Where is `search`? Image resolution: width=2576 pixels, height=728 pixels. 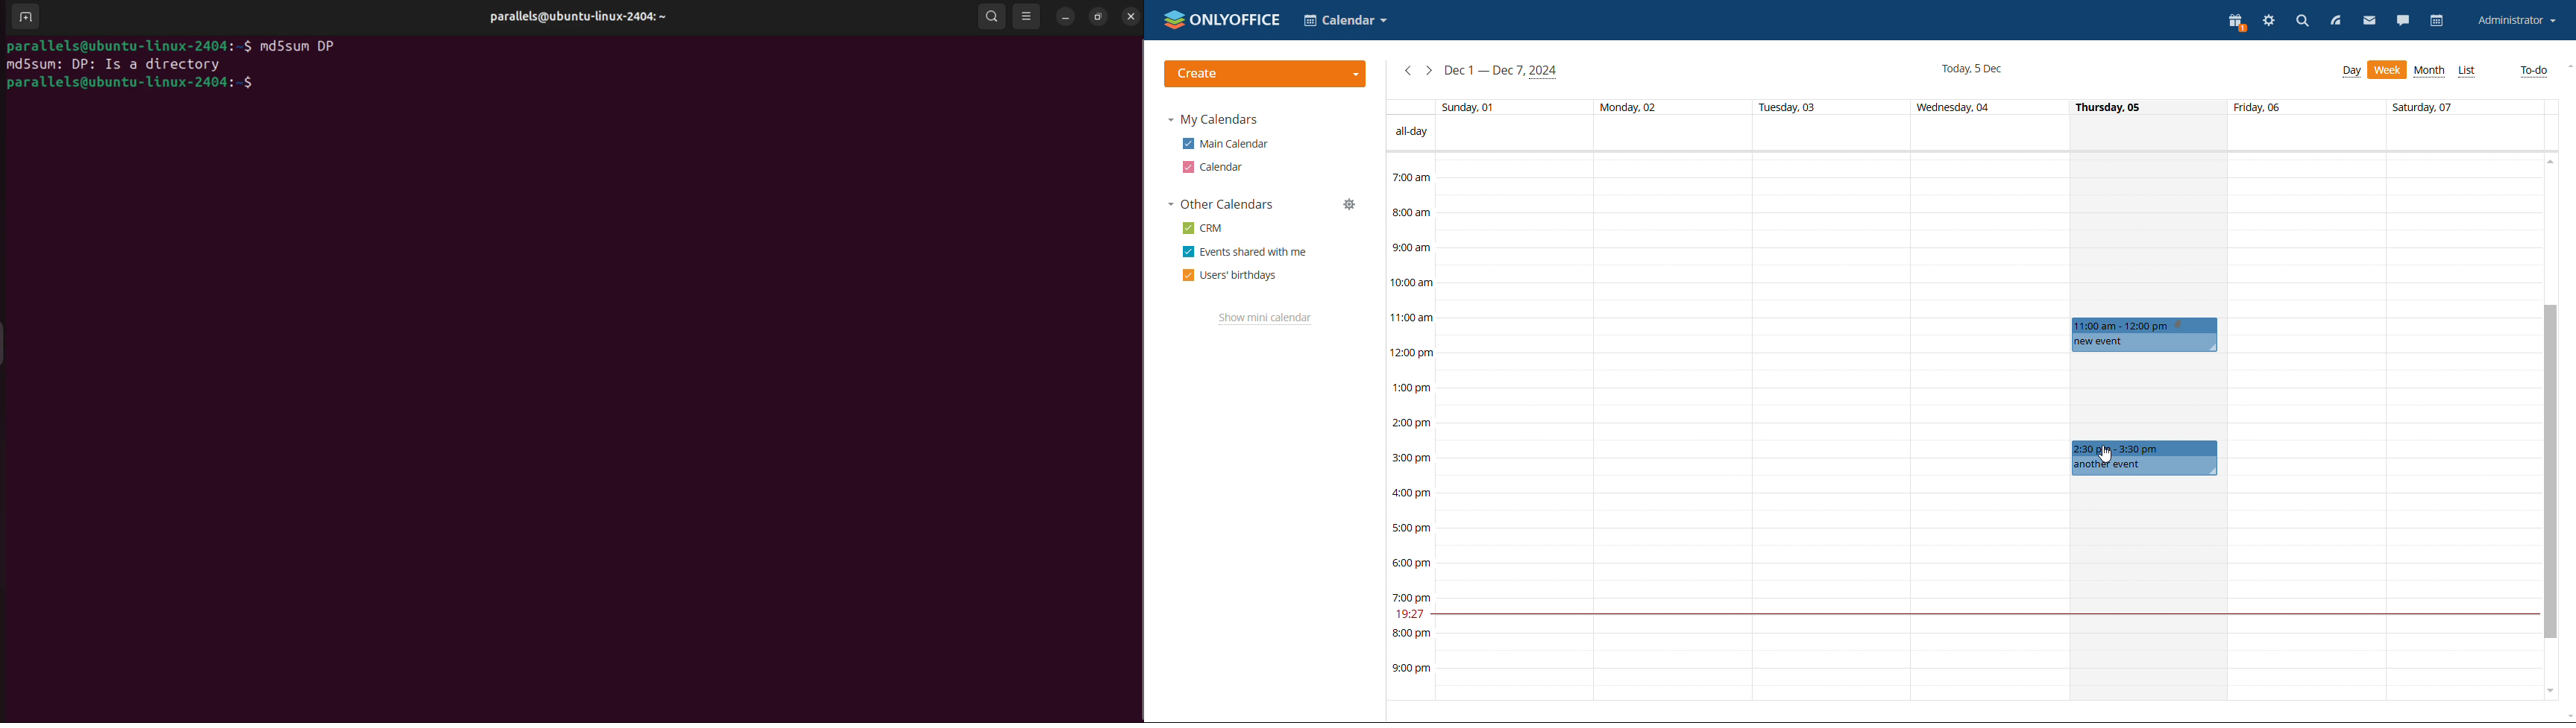 search is located at coordinates (2302, 21).